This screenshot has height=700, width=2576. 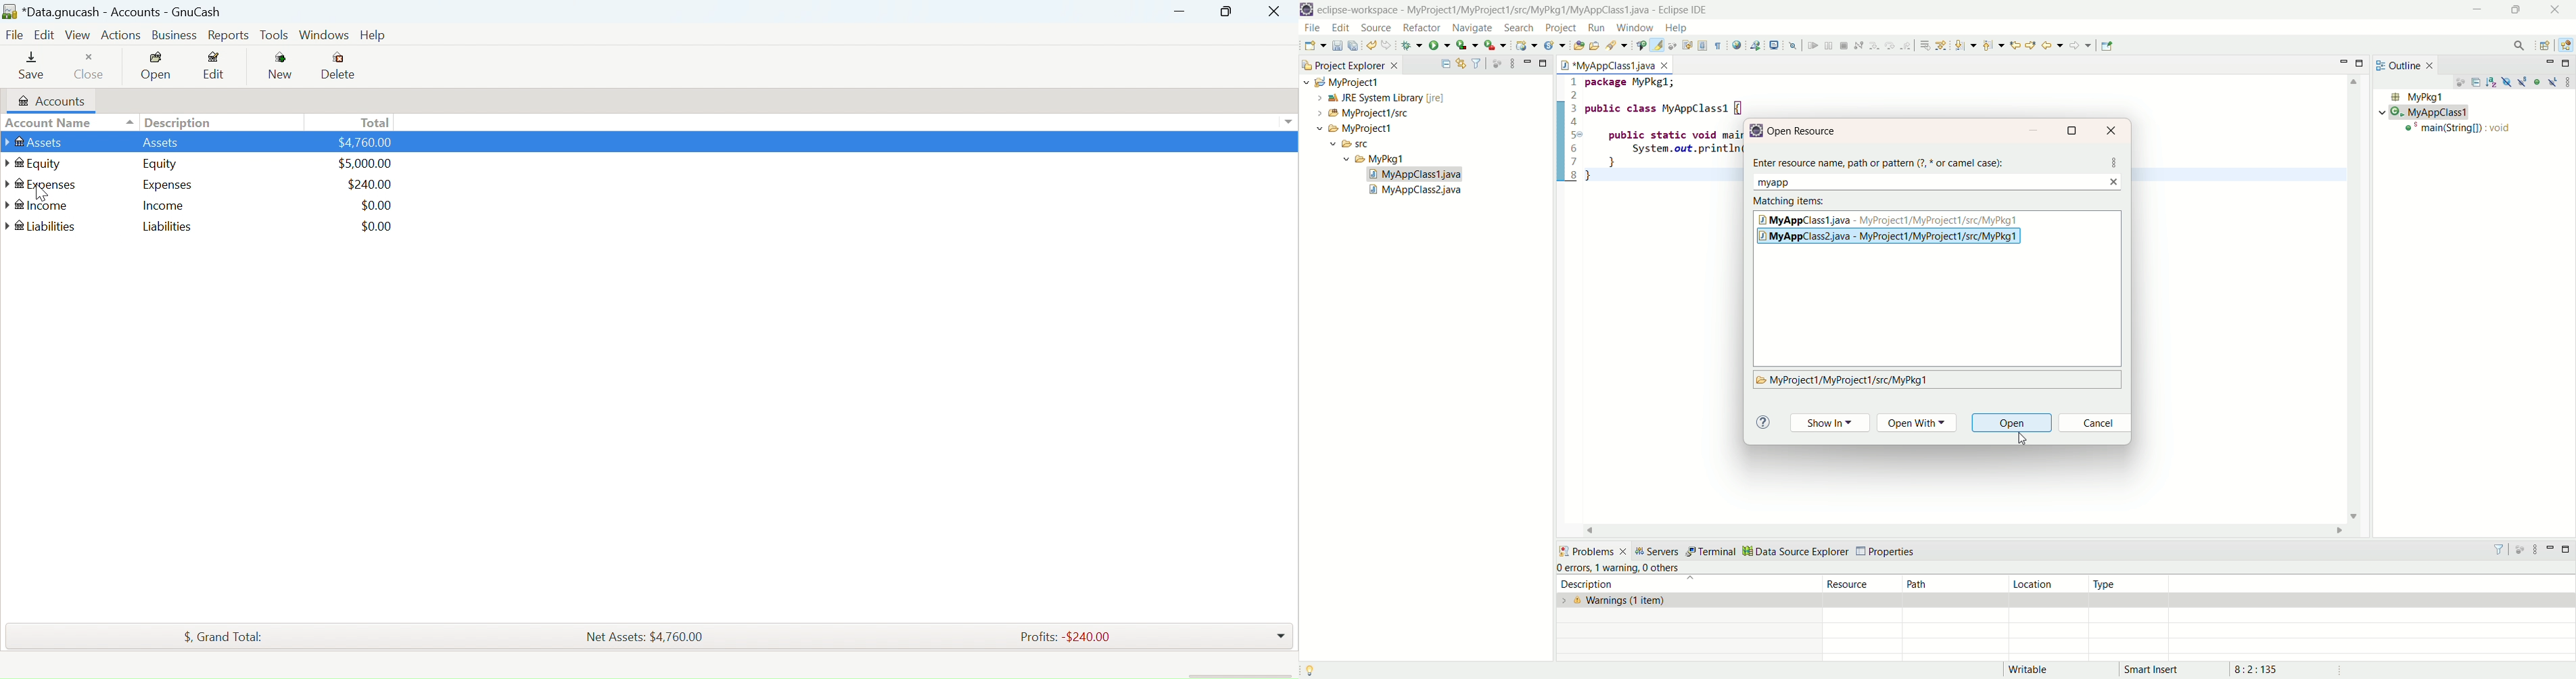 I want to click on warnnings, so click(x=1689, y=600).